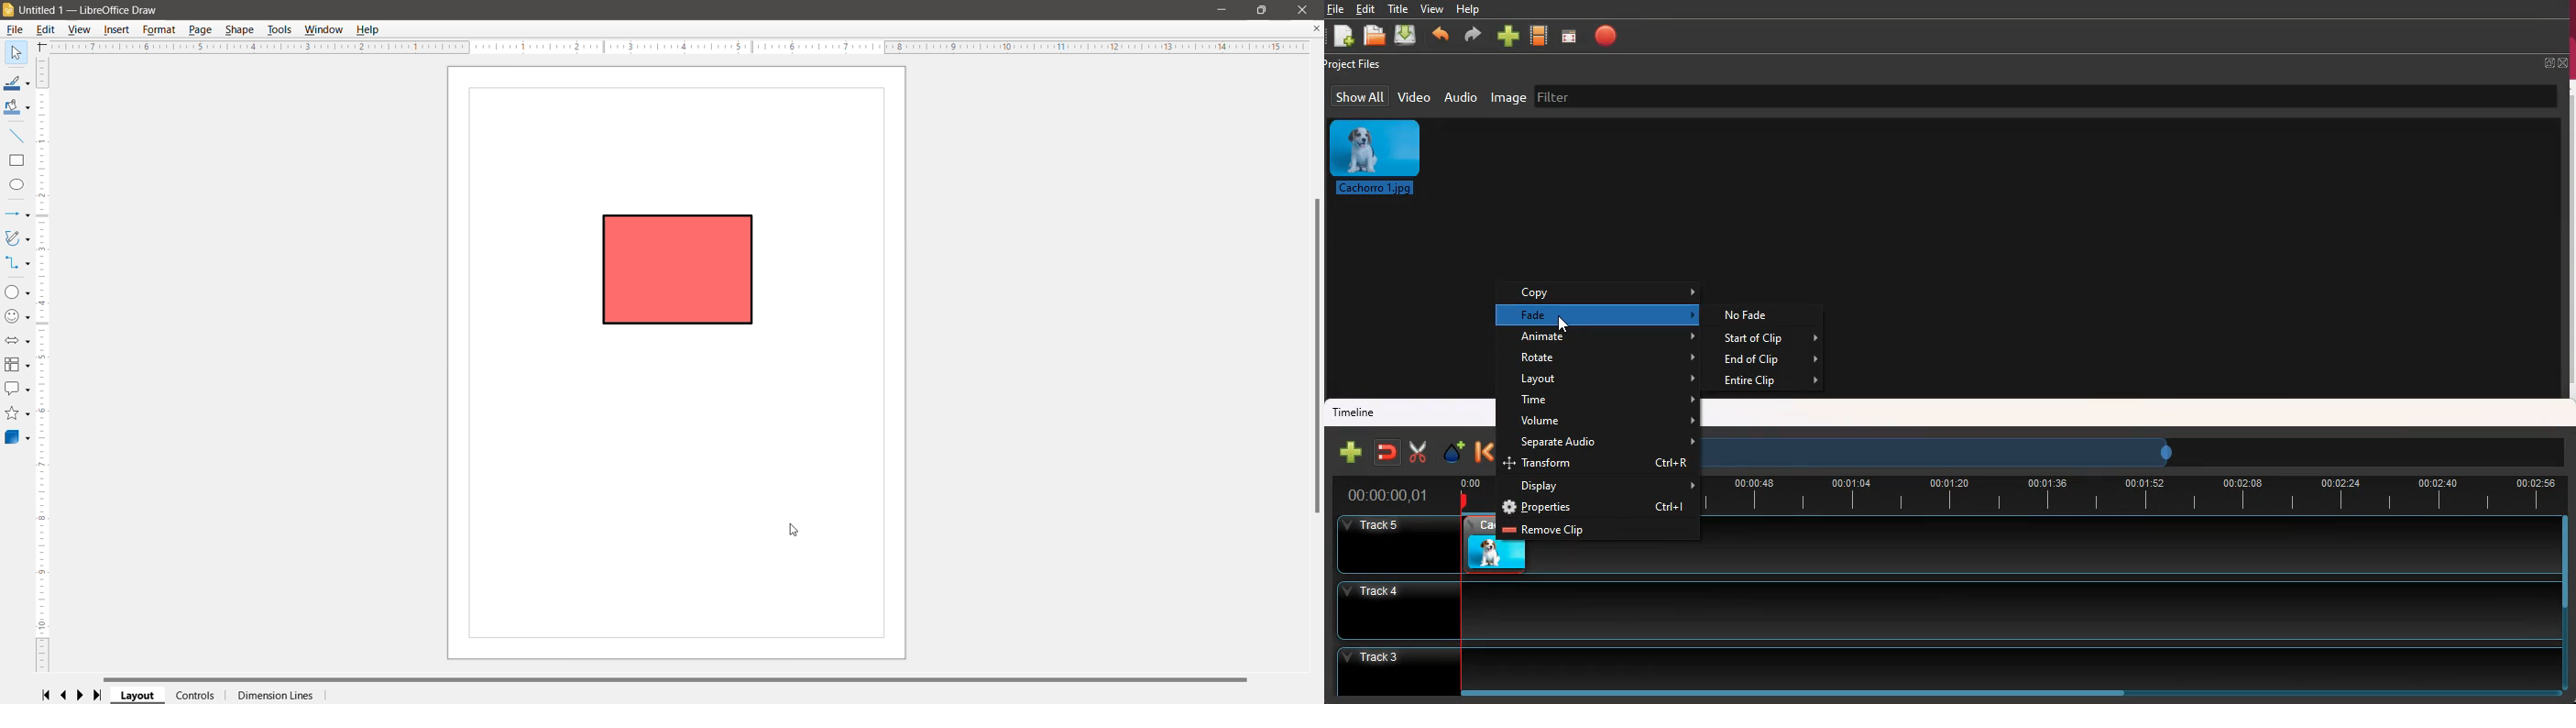 The height and width of the screenshot is (728, 2576). Describe the element at coordinates (1595, 531) in the screenshot. I see `remove clip` at that location.